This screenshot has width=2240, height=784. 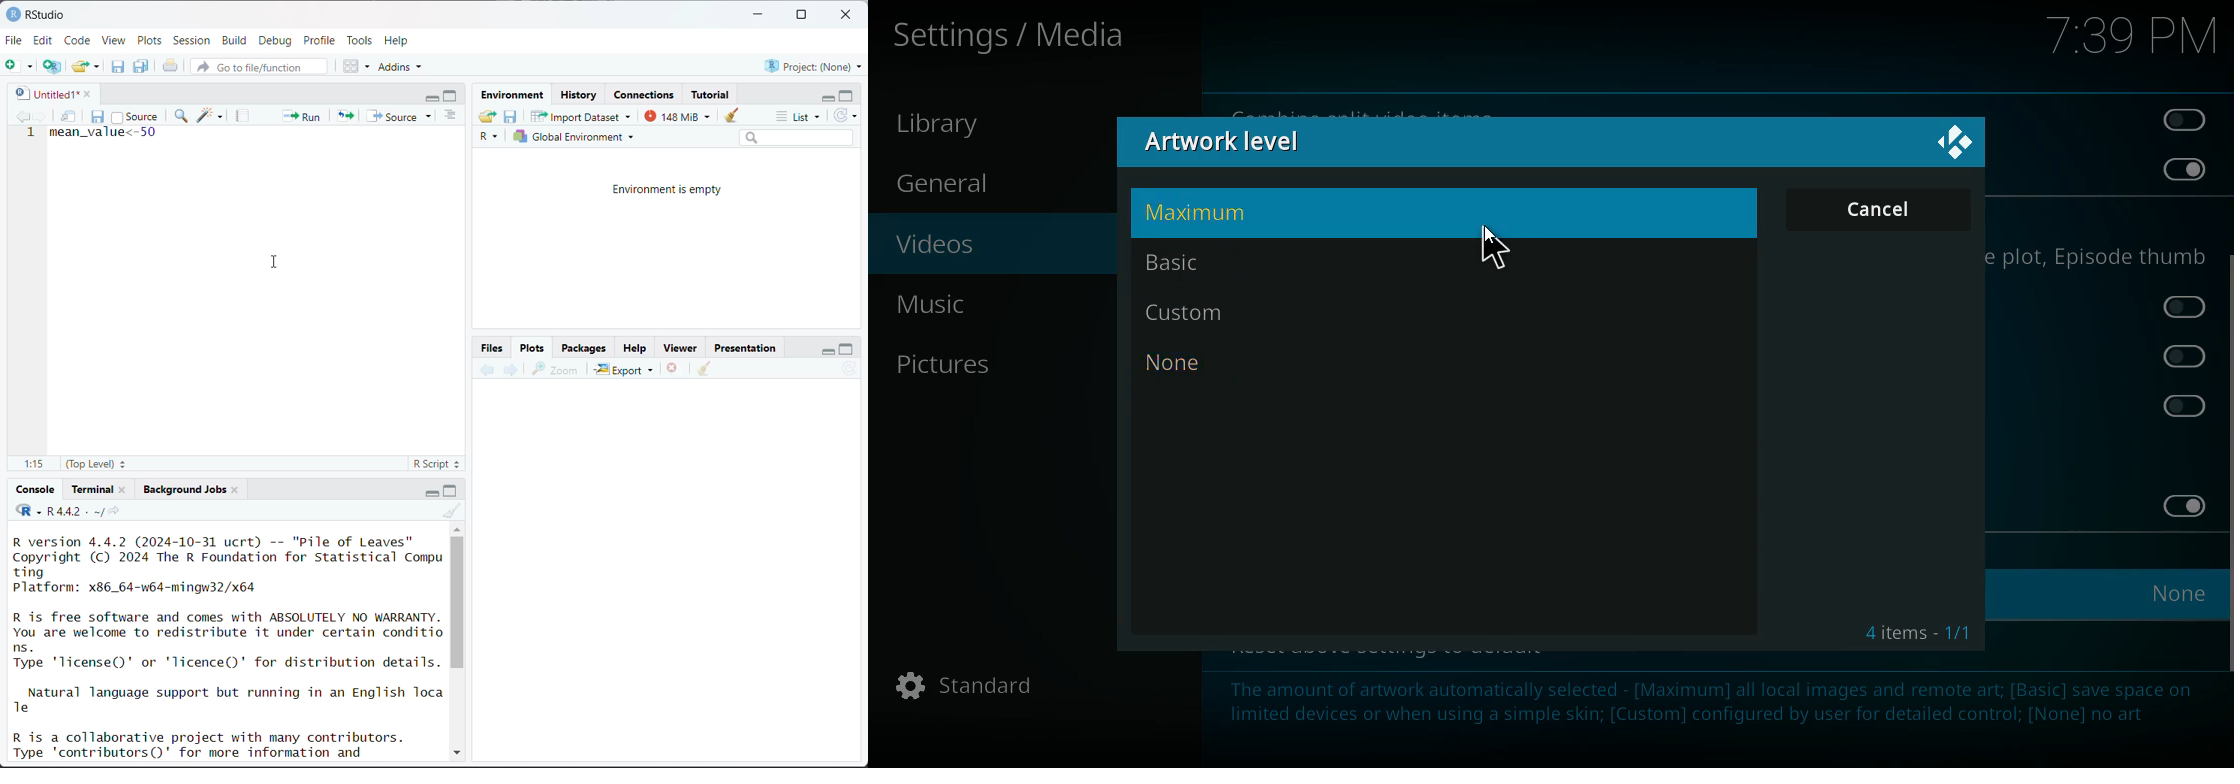 I want to click on clear all plots, so click(x=705, y=369).